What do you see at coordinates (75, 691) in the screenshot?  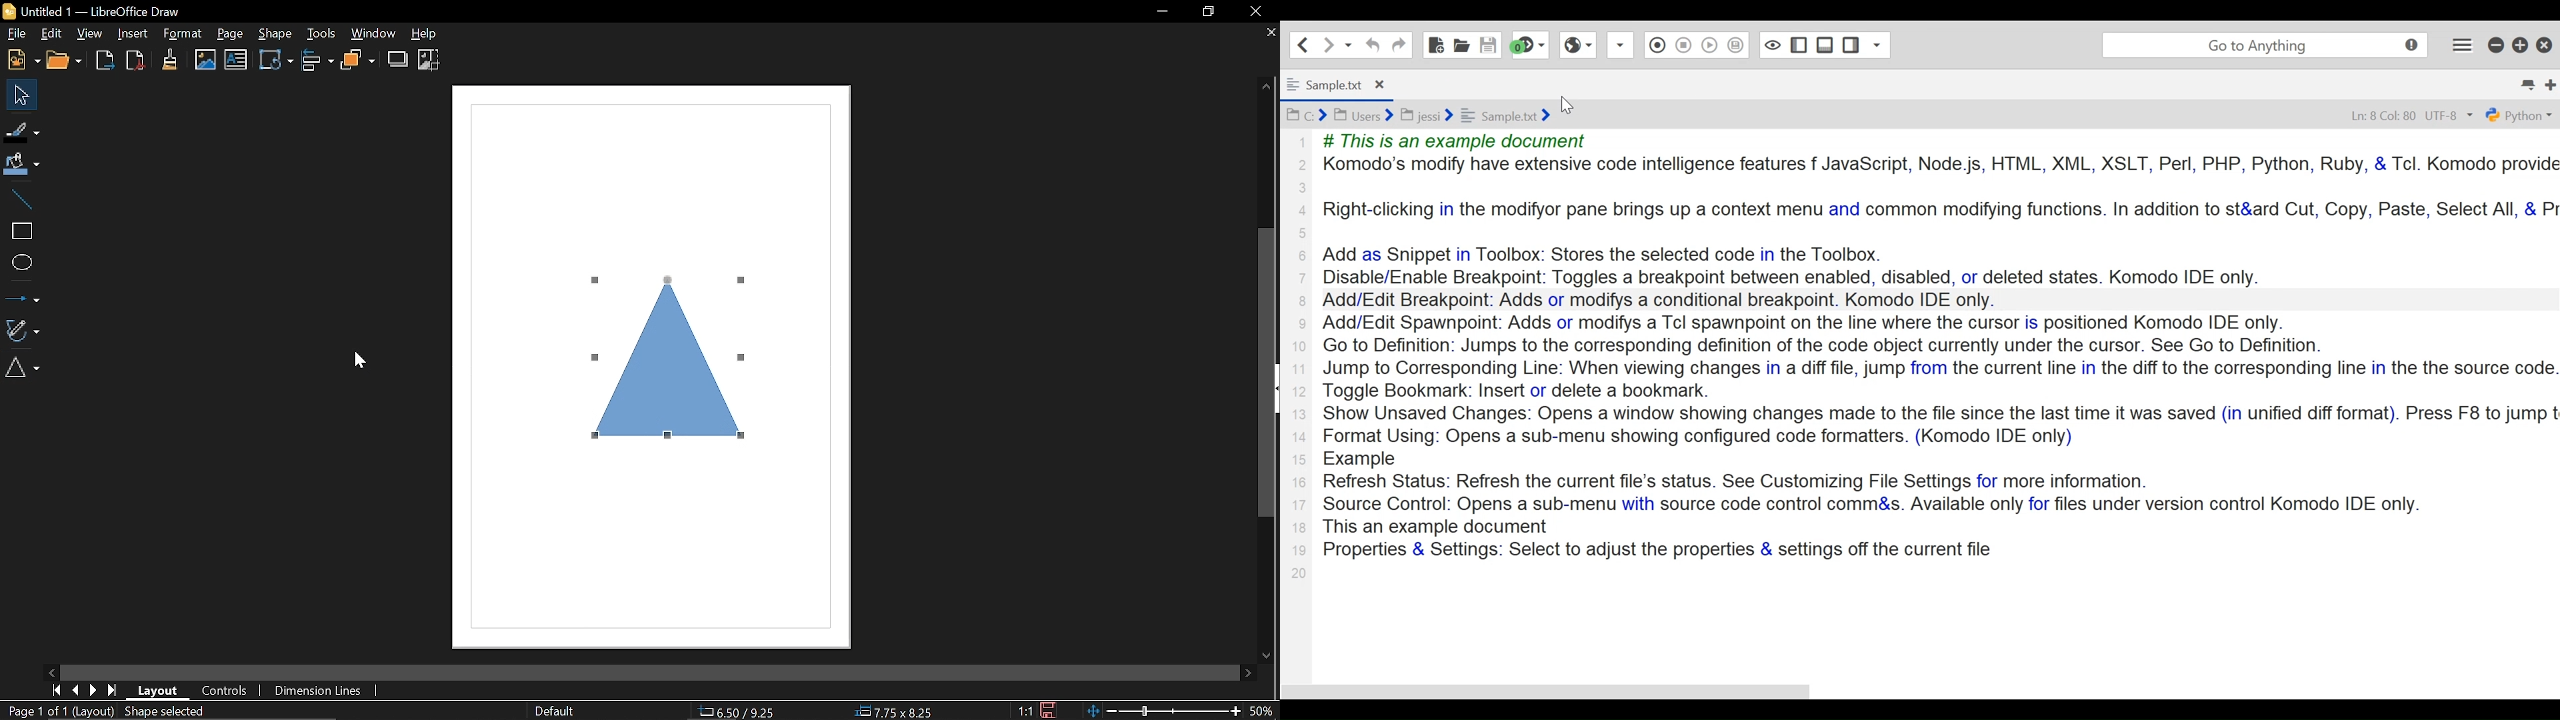 I see `Previous page` at bounding box center [75, 691].